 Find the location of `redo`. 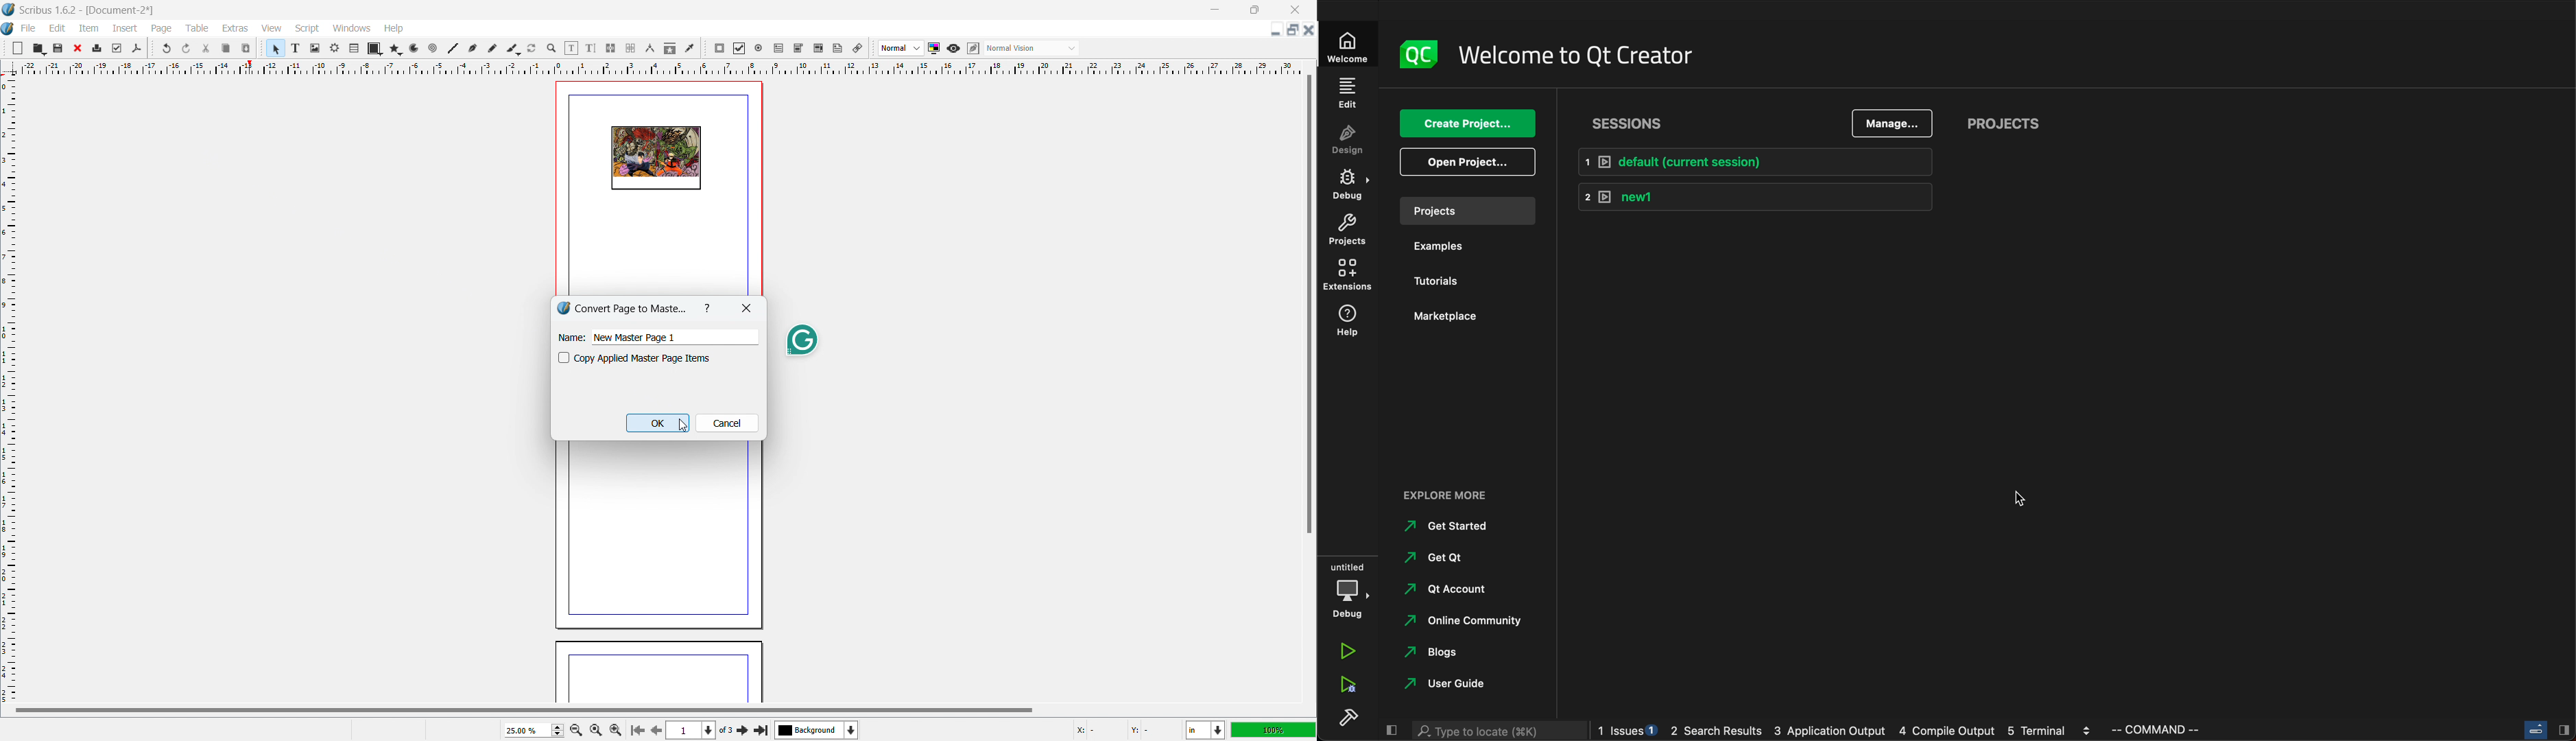

redo is located at coordinates (187, 49).